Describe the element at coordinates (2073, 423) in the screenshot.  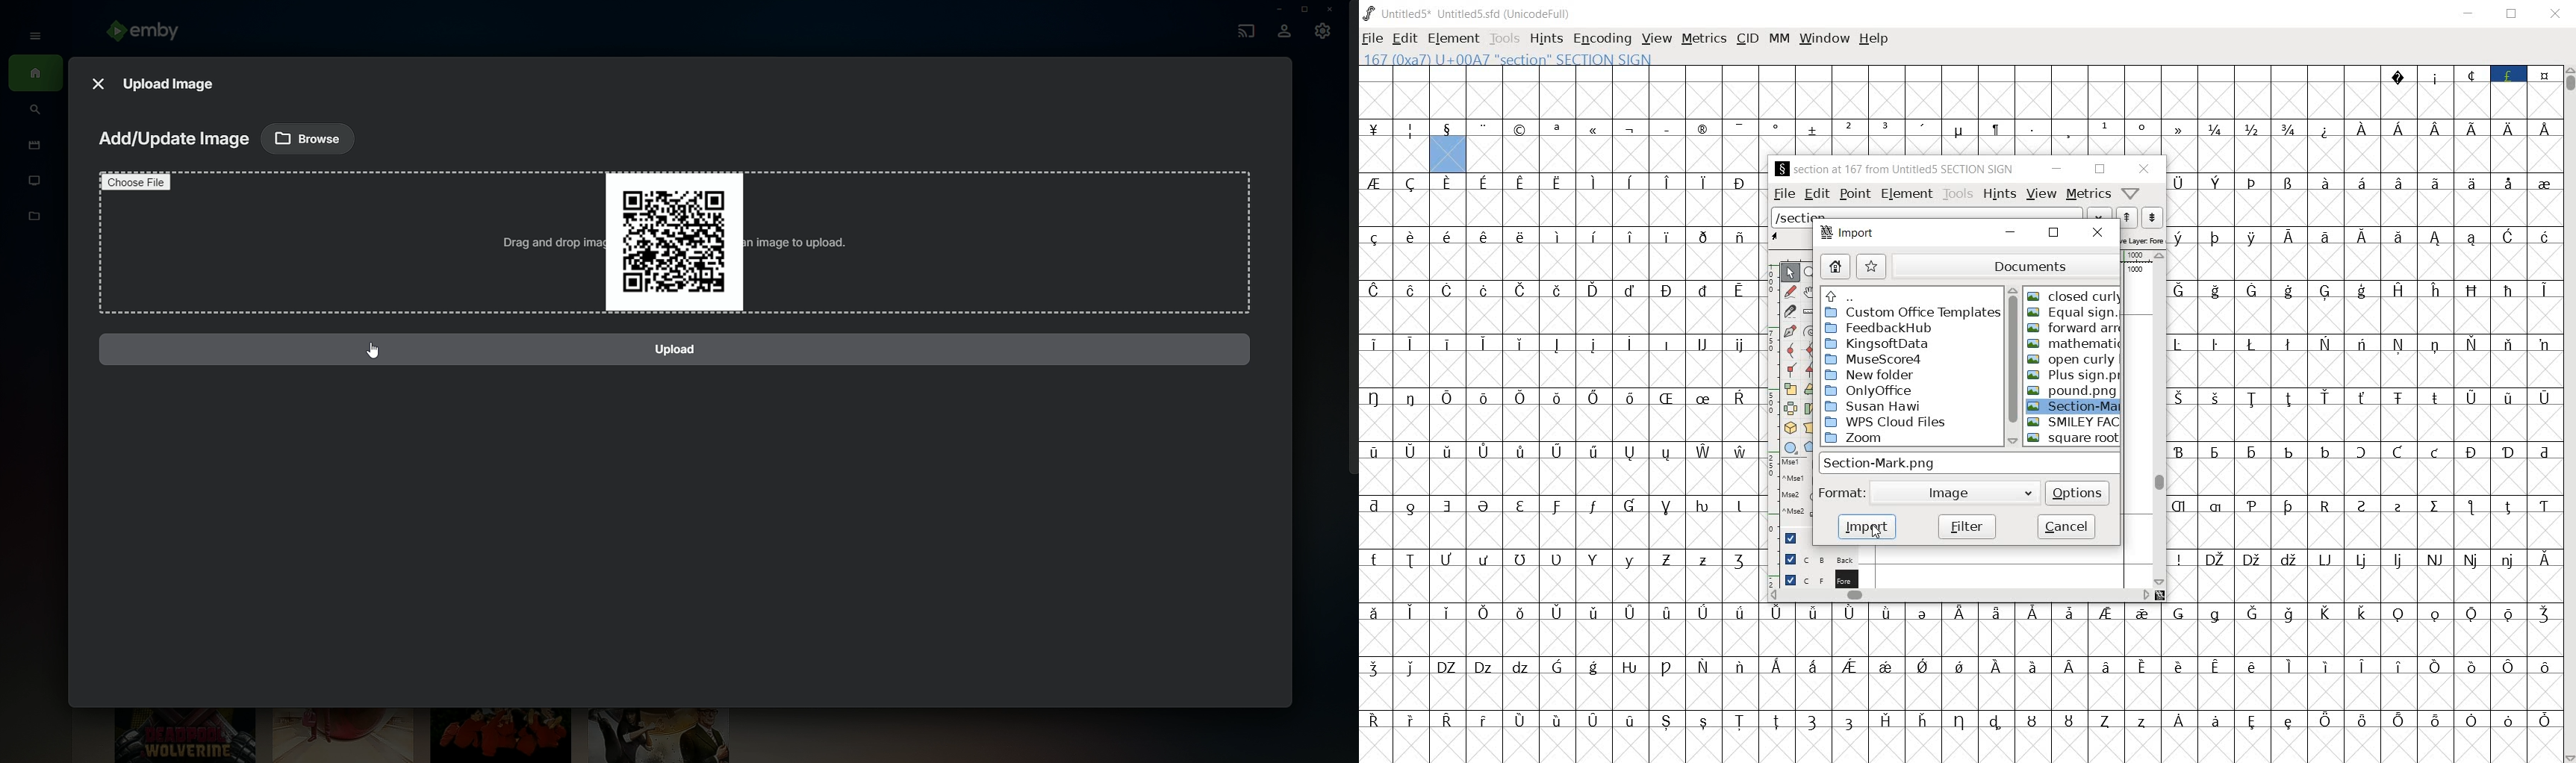
I see `SMILEY FAC` at that location.